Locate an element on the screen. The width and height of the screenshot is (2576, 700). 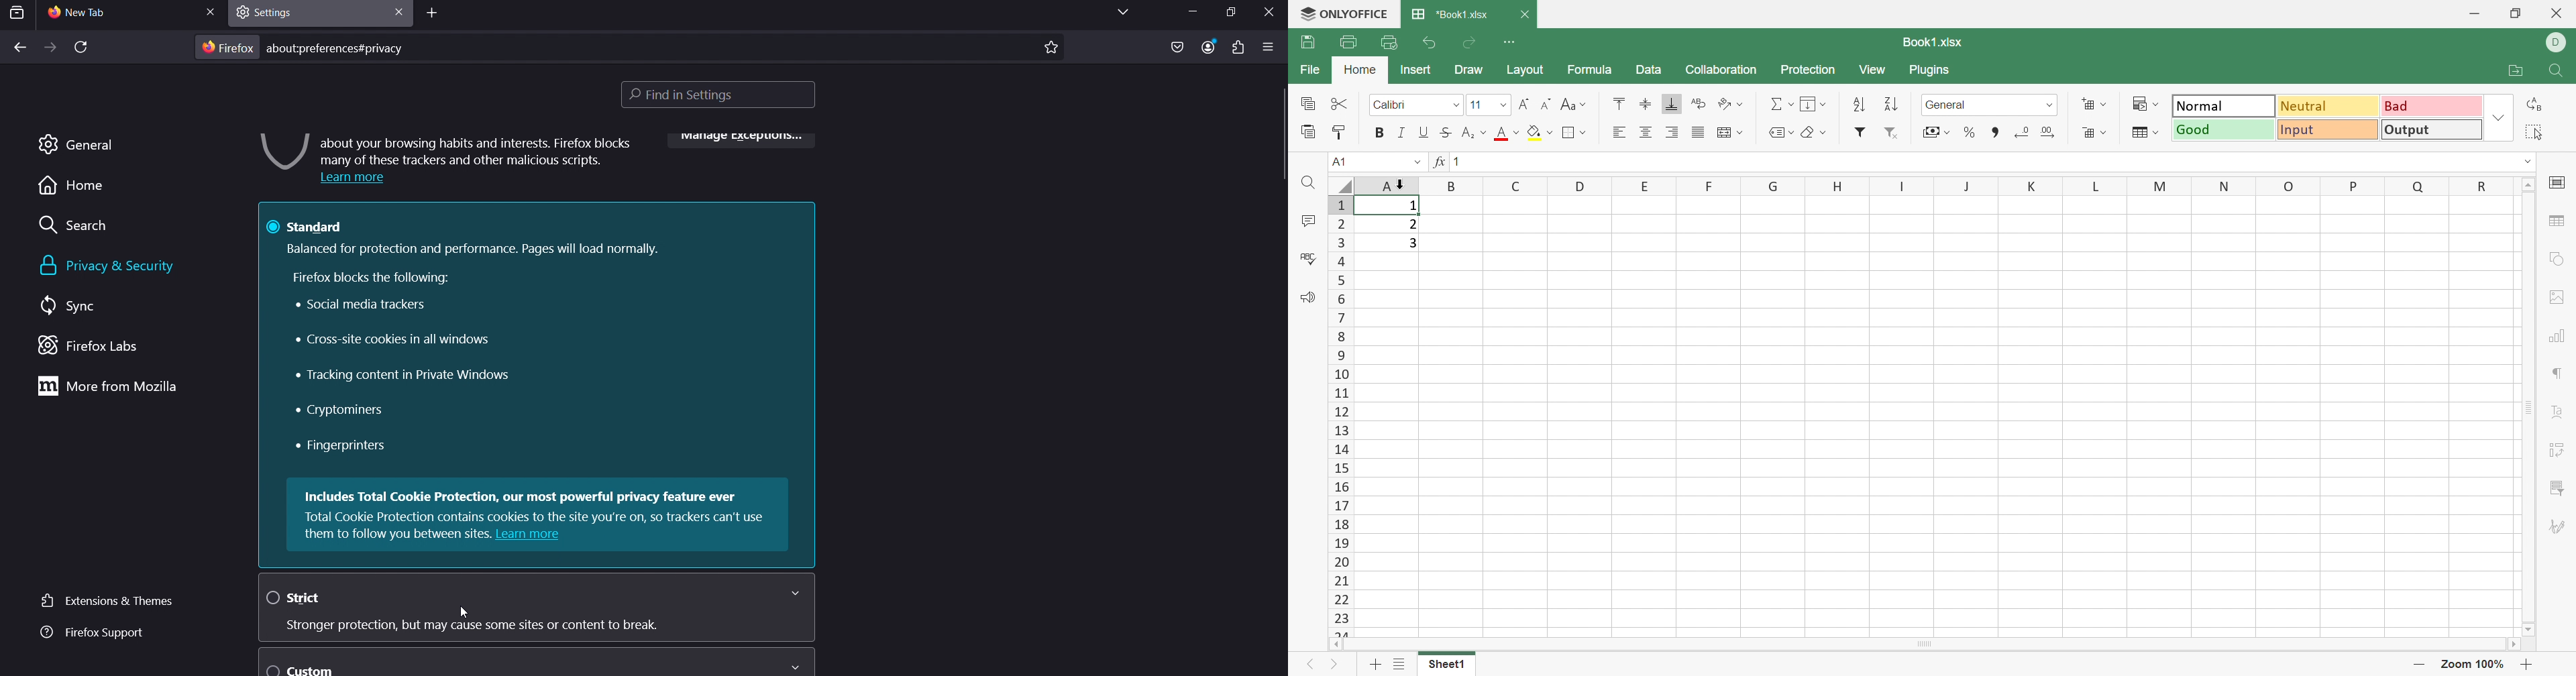
Align middle is located at coordinates (1647, 132).